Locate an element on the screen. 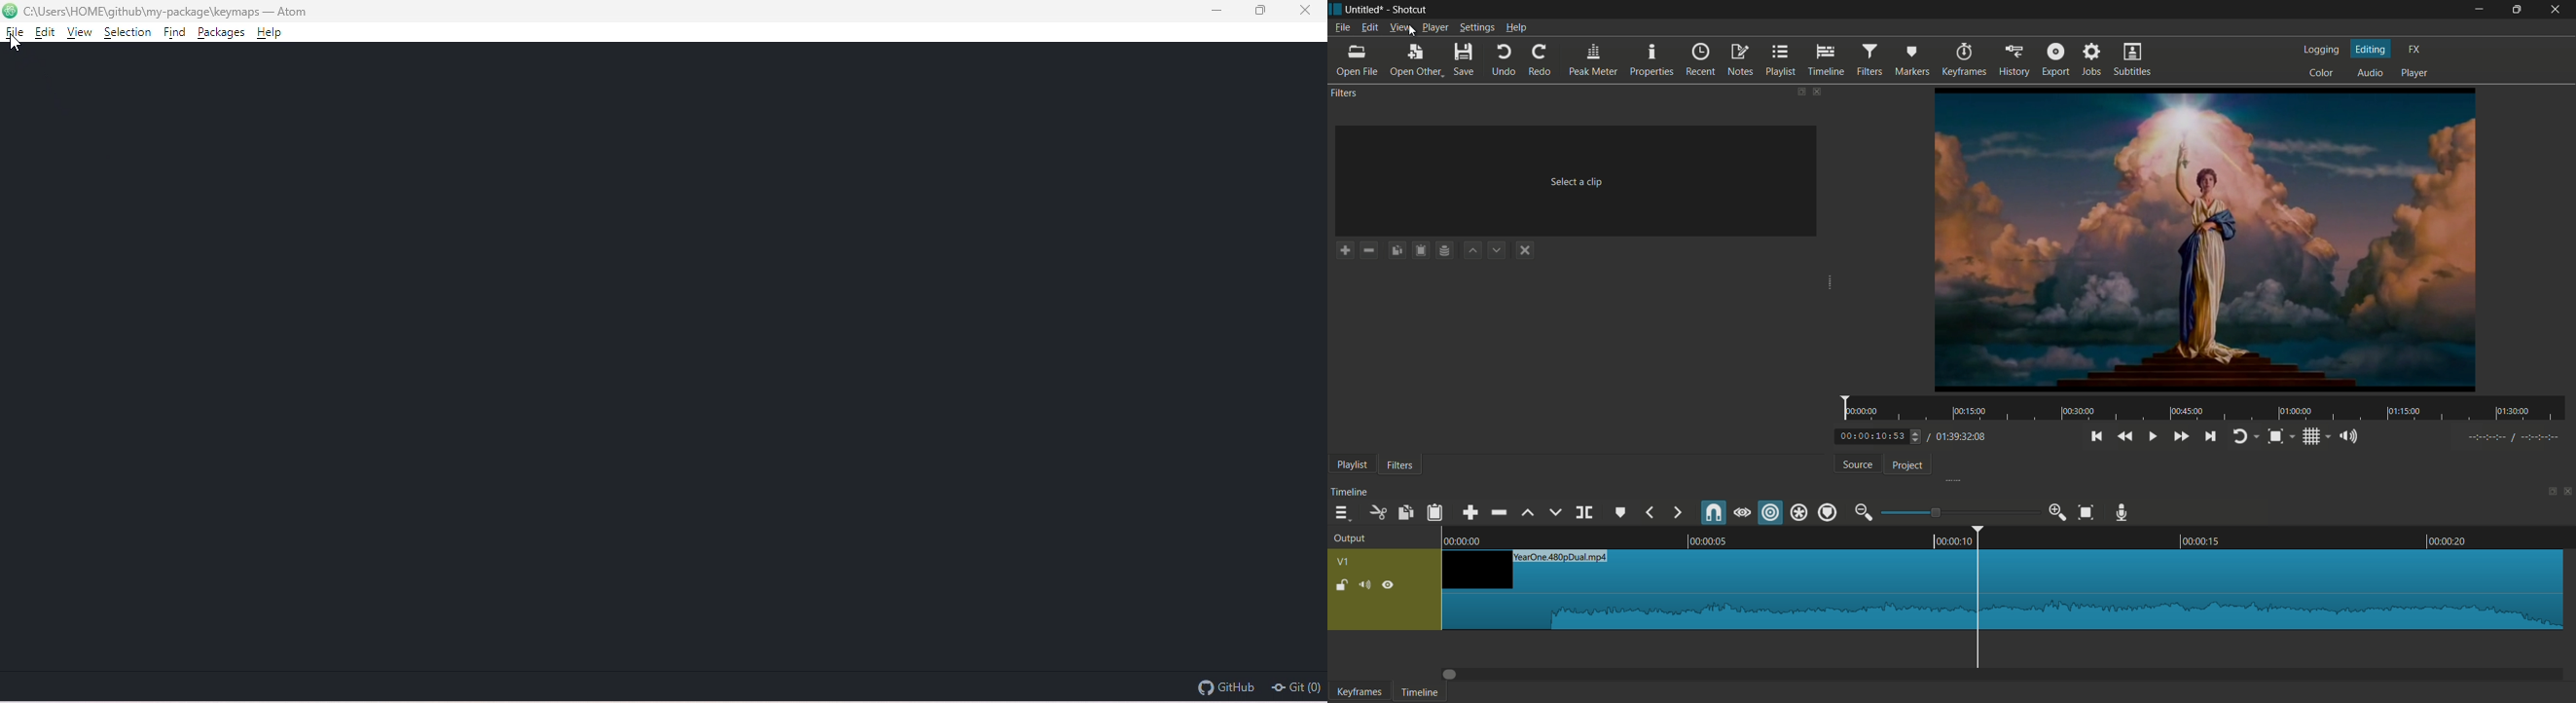 This screenshot has height=728, width=2576. view menu is located at coordinates (1401, 27).